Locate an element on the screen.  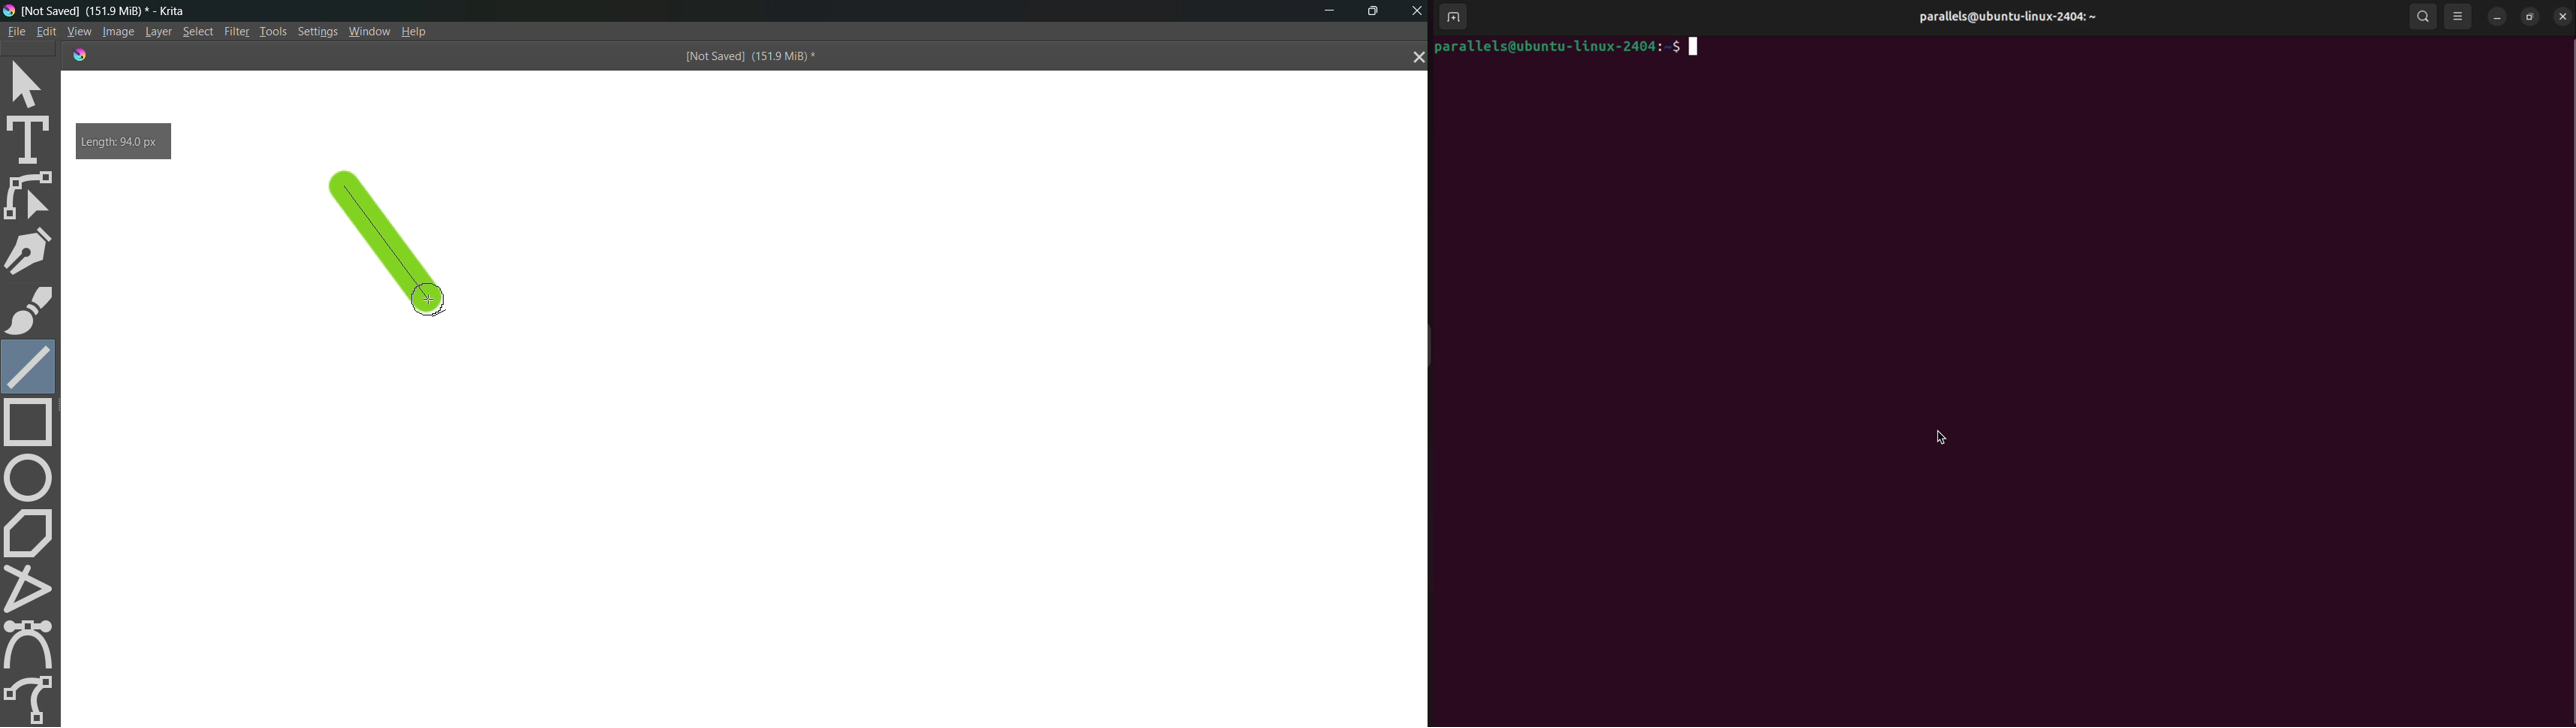
line is located at coordinates (29, 364).